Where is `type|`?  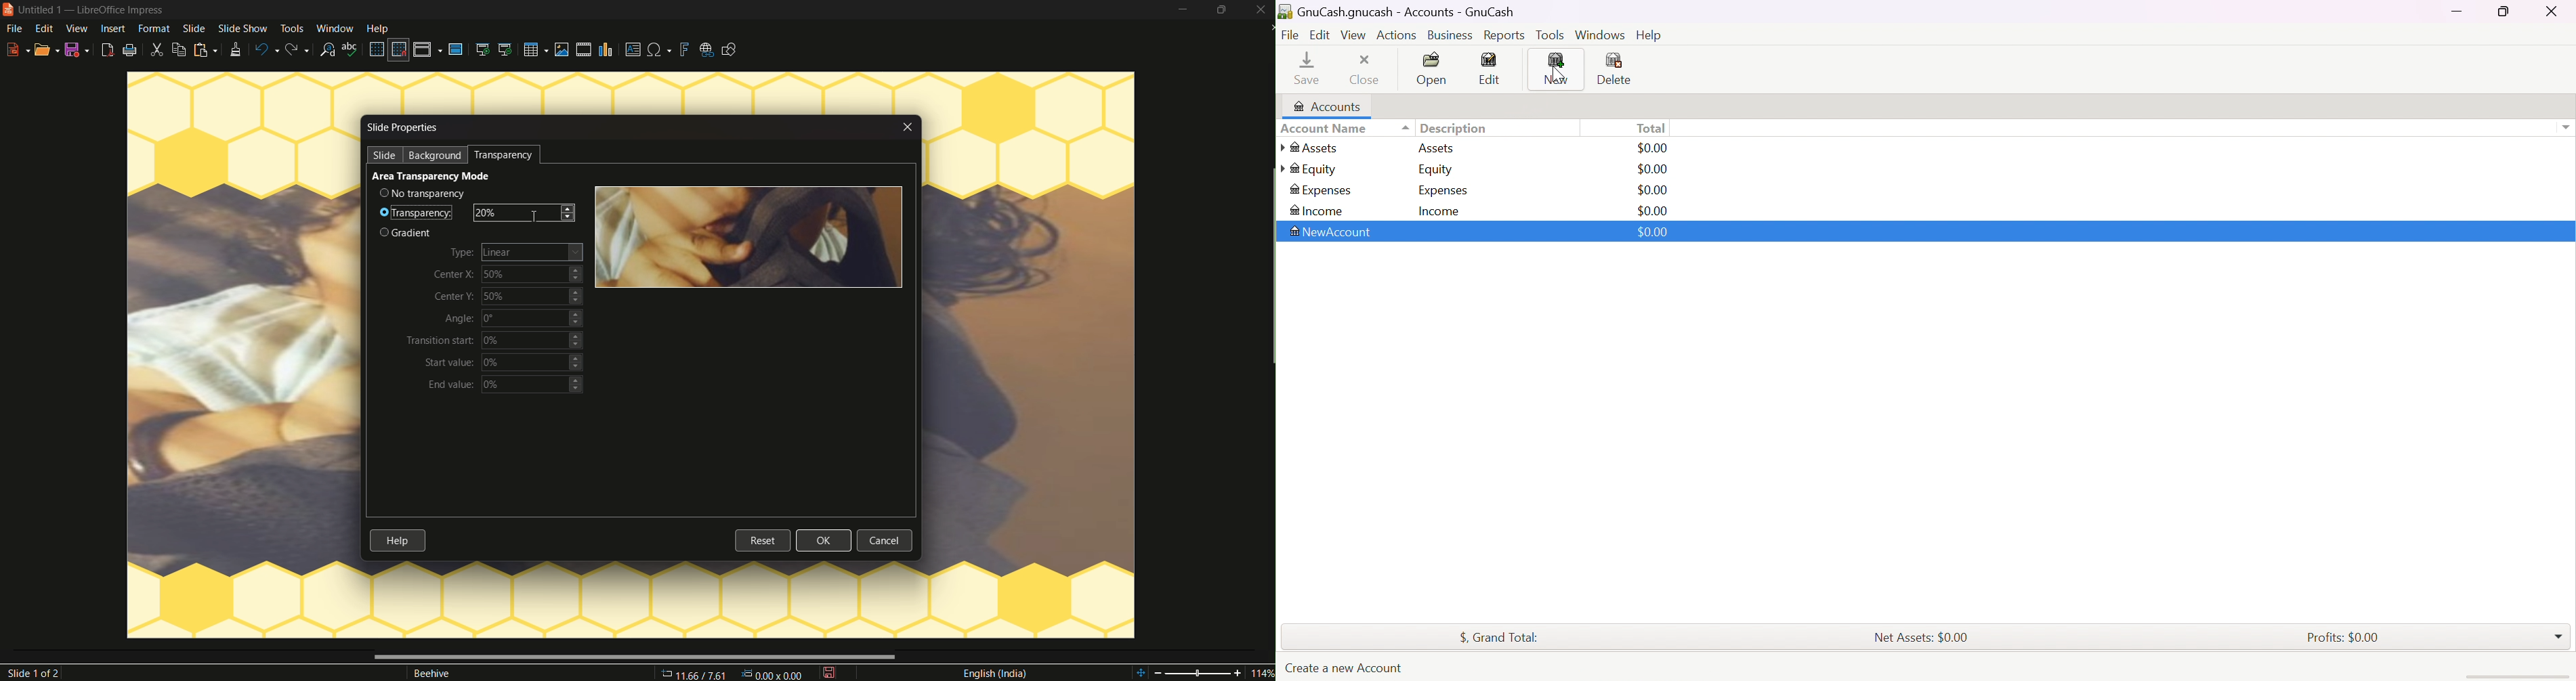 type| is located at coordinates (463, 252).